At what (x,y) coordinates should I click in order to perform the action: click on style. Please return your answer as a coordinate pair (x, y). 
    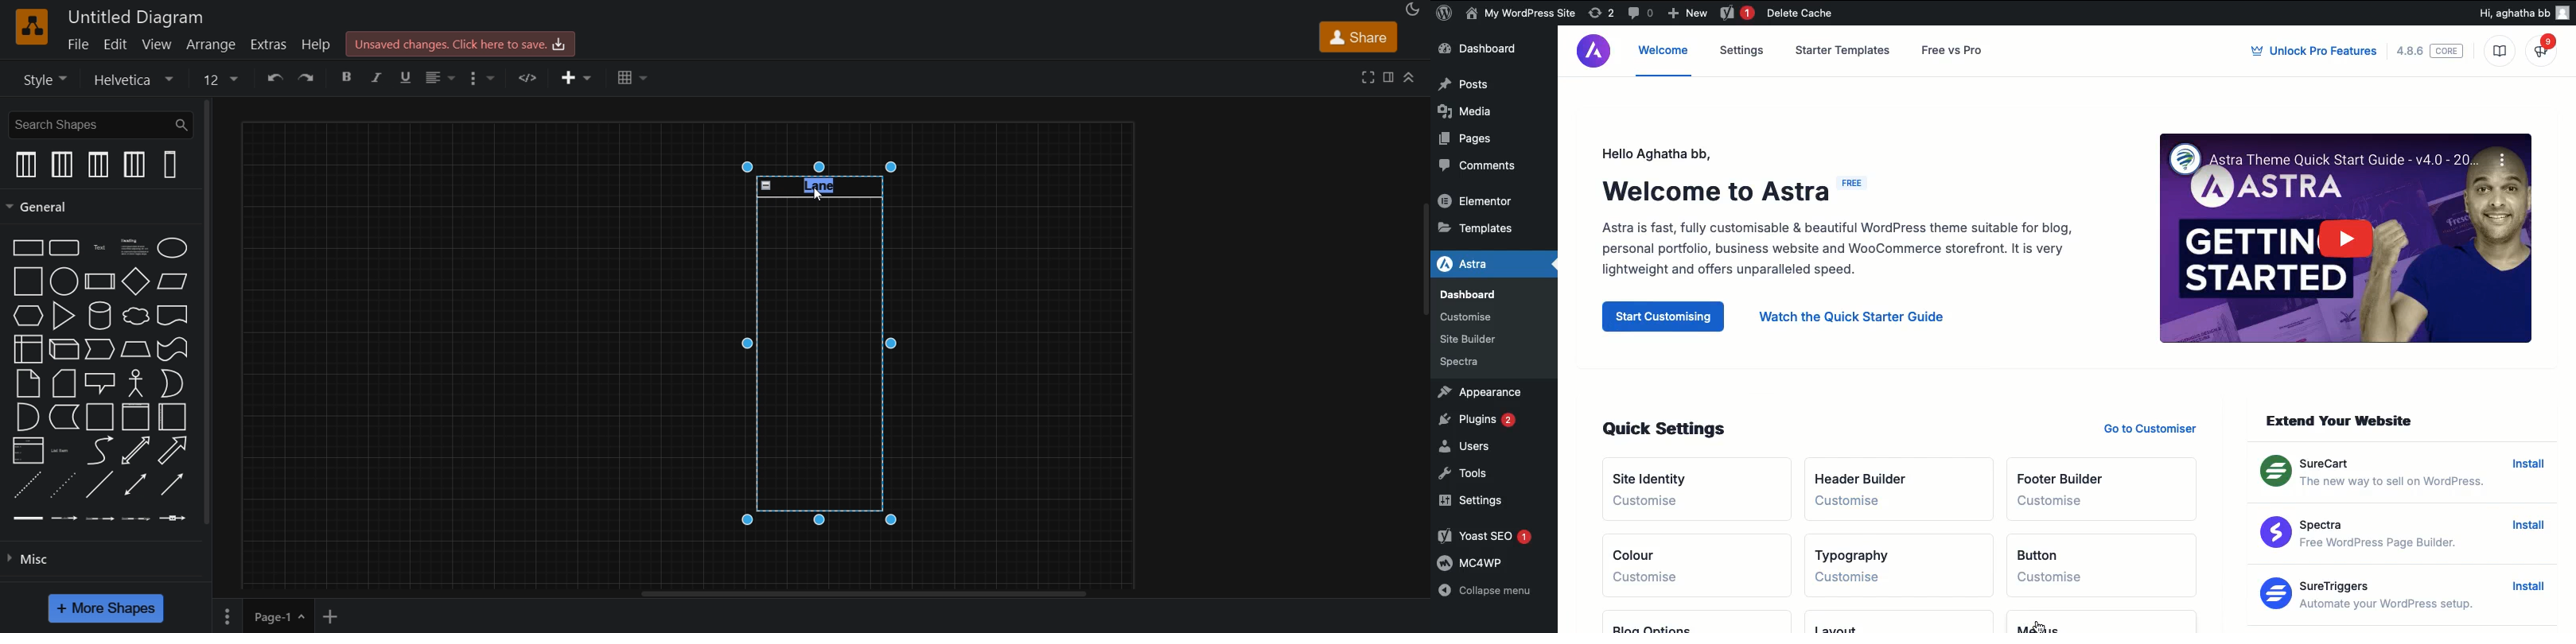
    Looking at the image, I should click on (45, 79).